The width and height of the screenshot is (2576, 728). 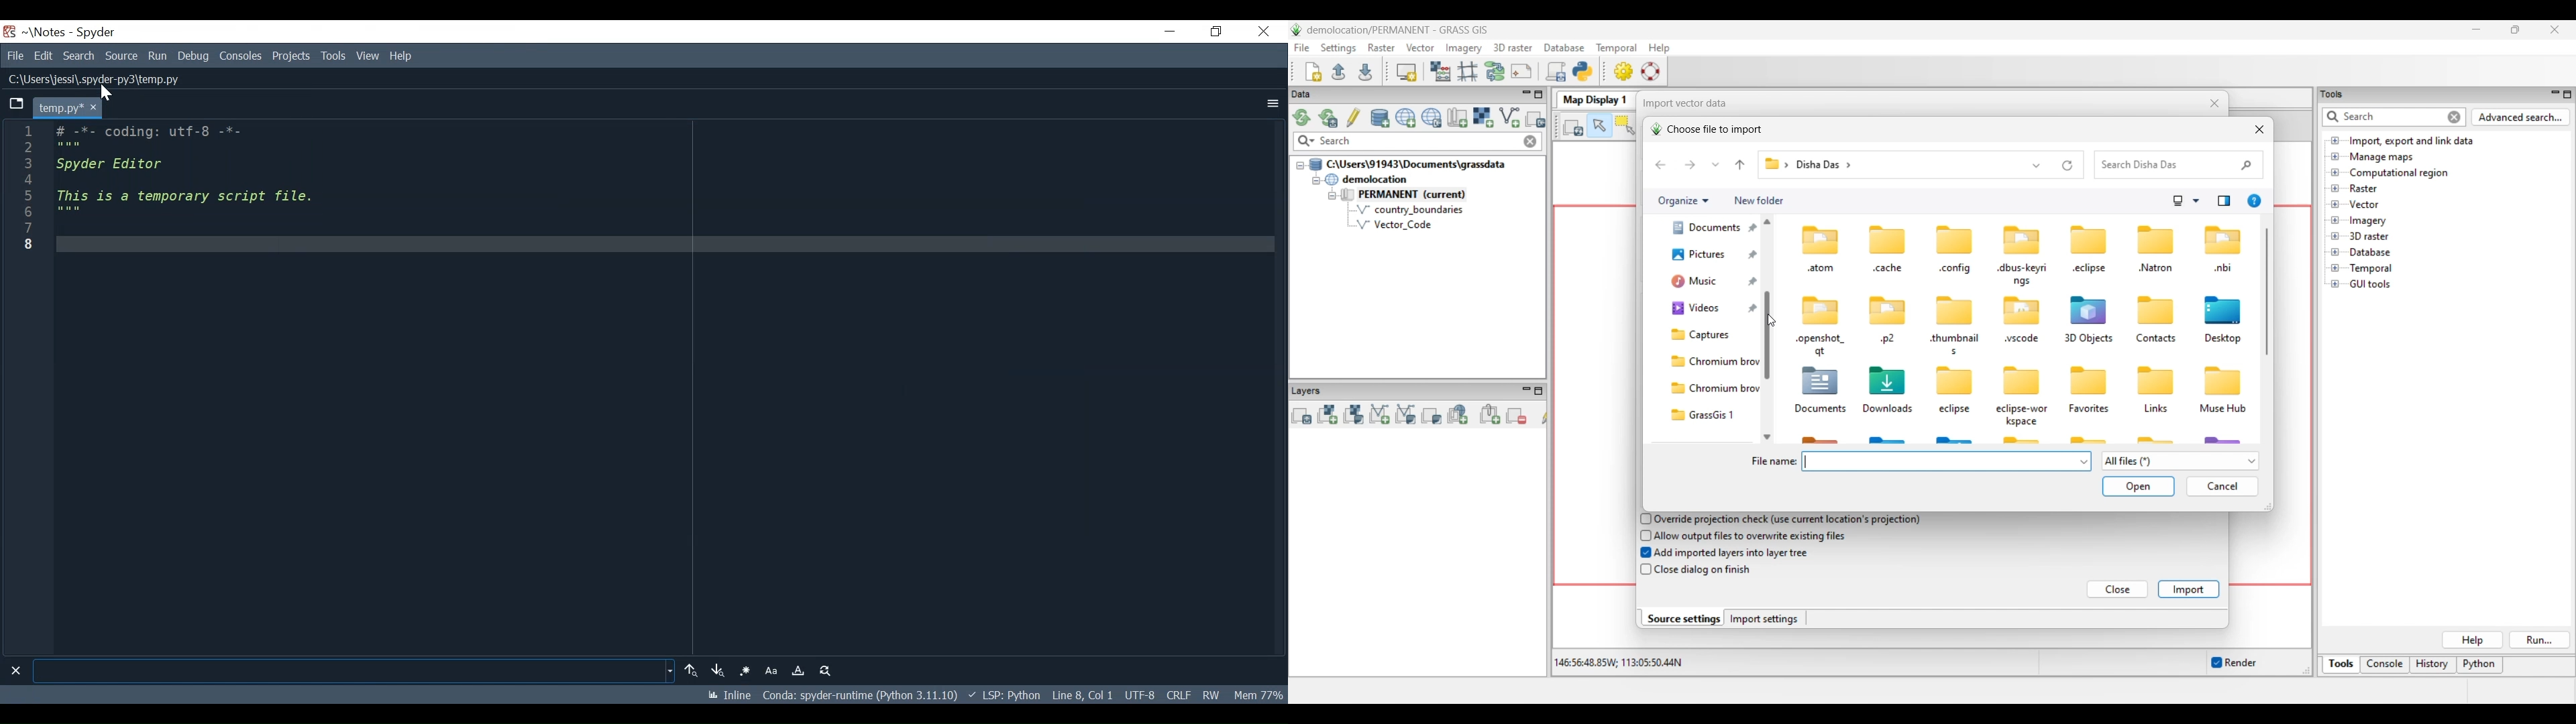 I want to click on File Path, so click(x=87, y=80).